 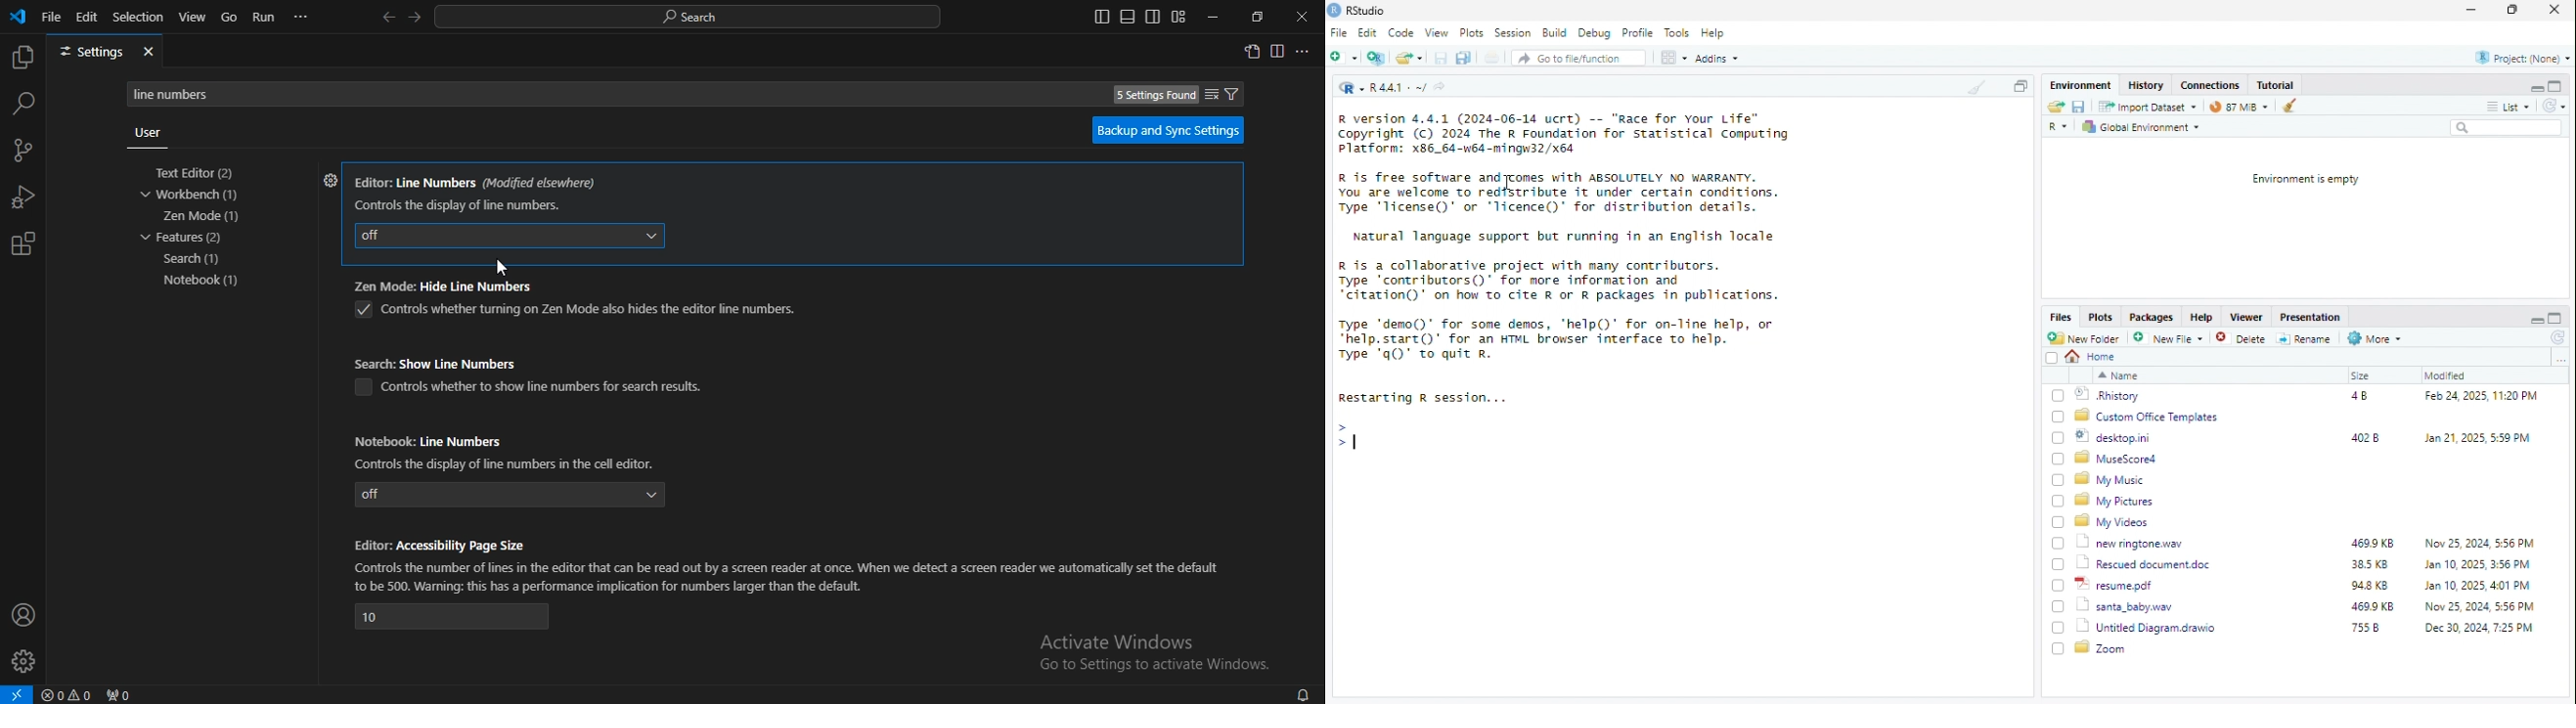 I want to click on code view, so click(x=1675, y=57).